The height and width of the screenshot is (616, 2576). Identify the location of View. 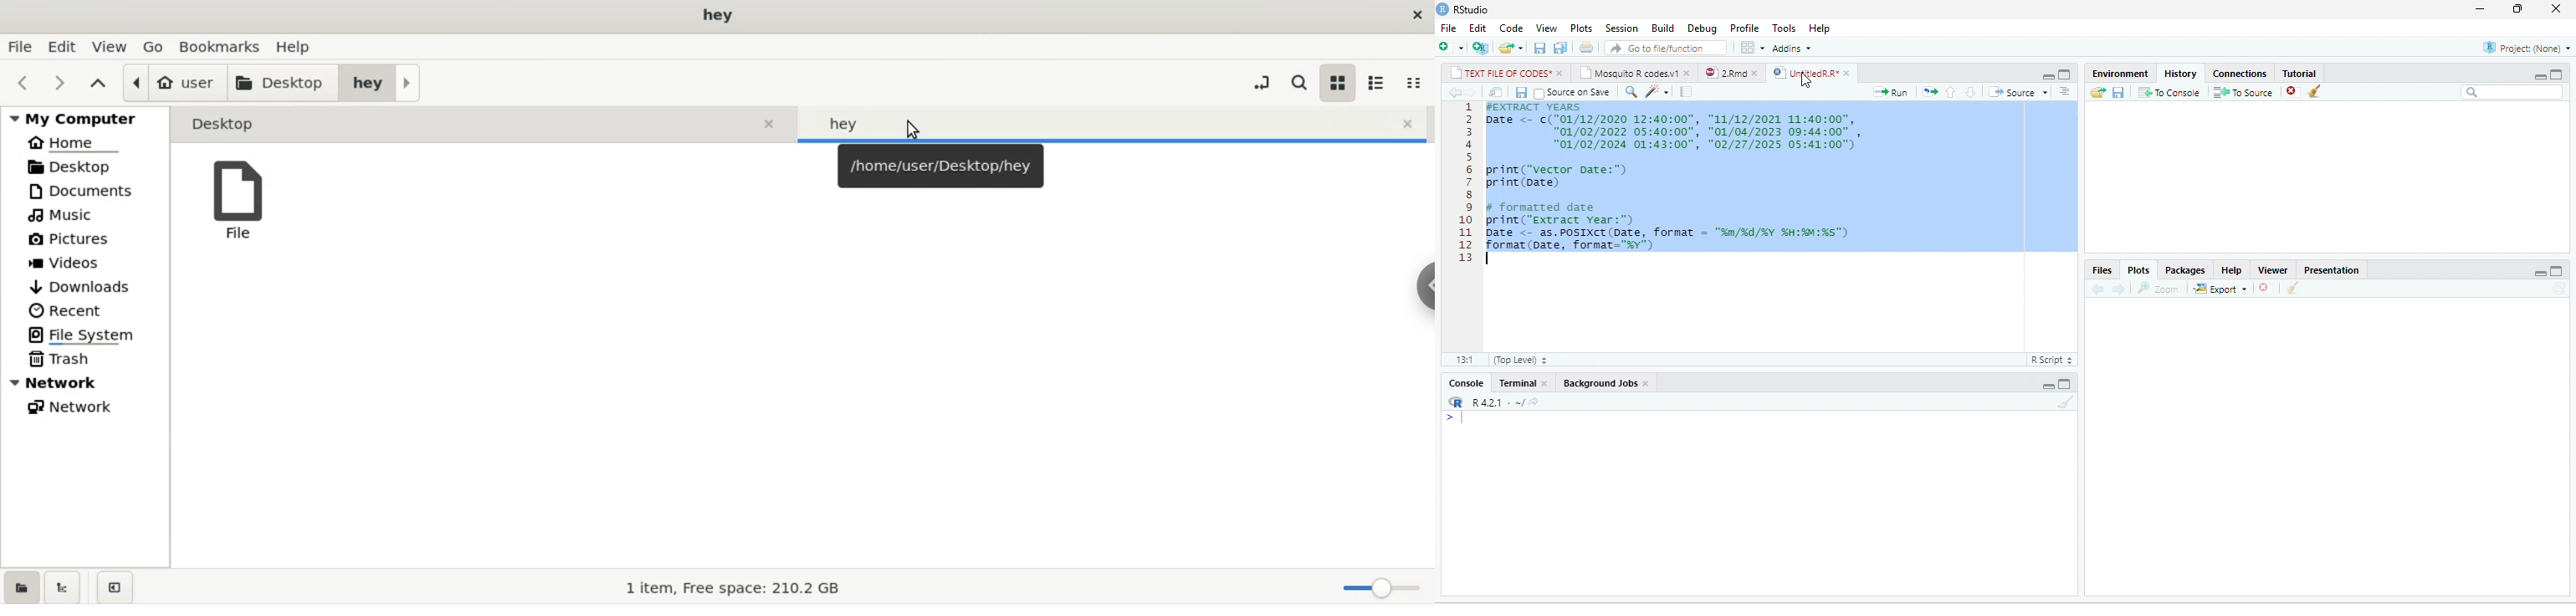
(1546, 28).